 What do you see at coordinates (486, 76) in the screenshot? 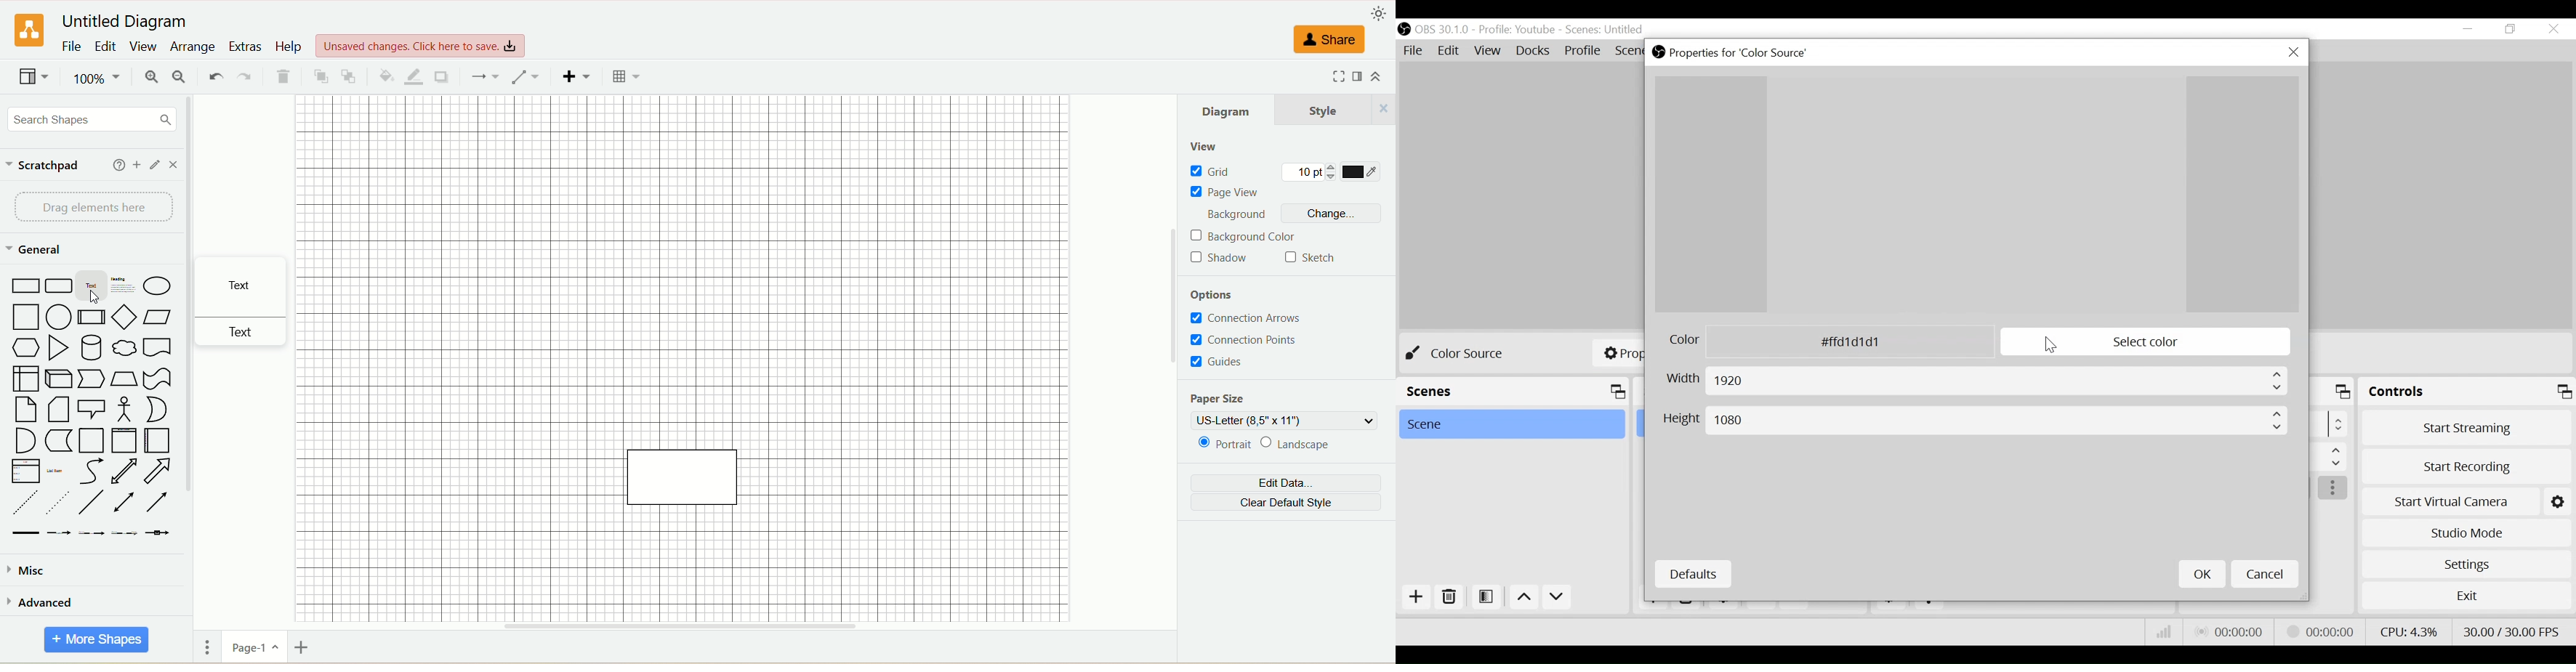
I see `connection` at bounding box center [486, 76].